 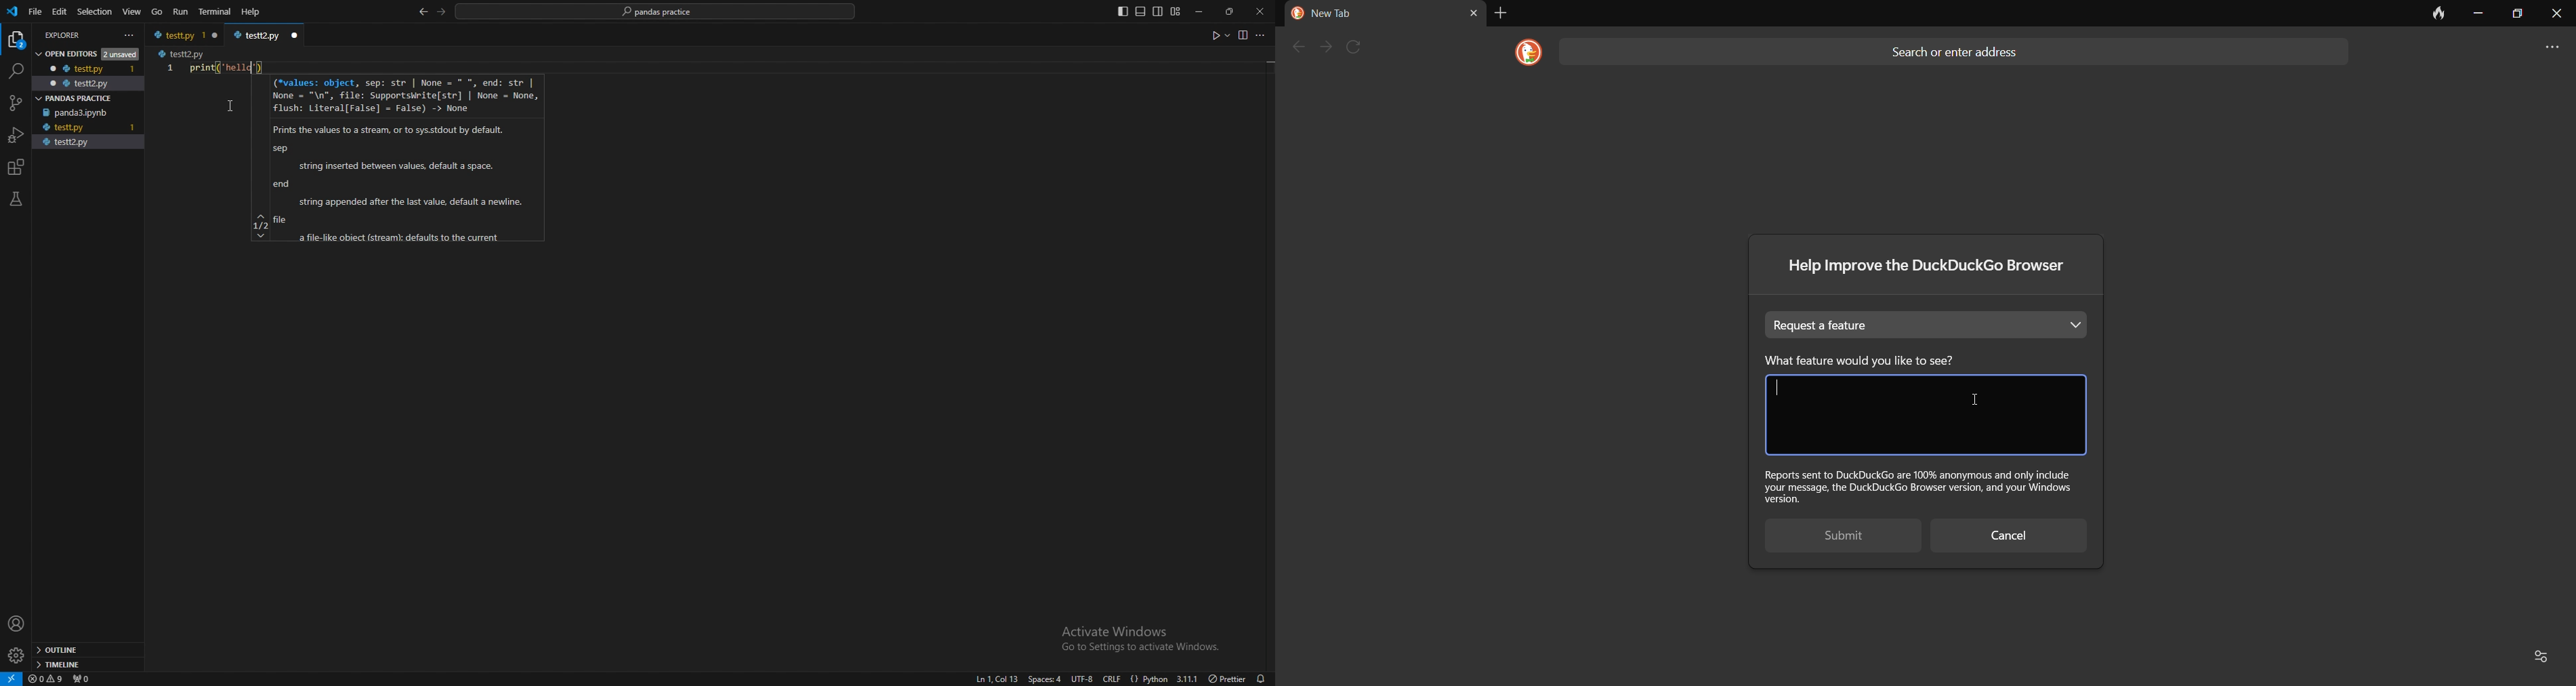 I want to click on timeline, so click(x=86, y=663).